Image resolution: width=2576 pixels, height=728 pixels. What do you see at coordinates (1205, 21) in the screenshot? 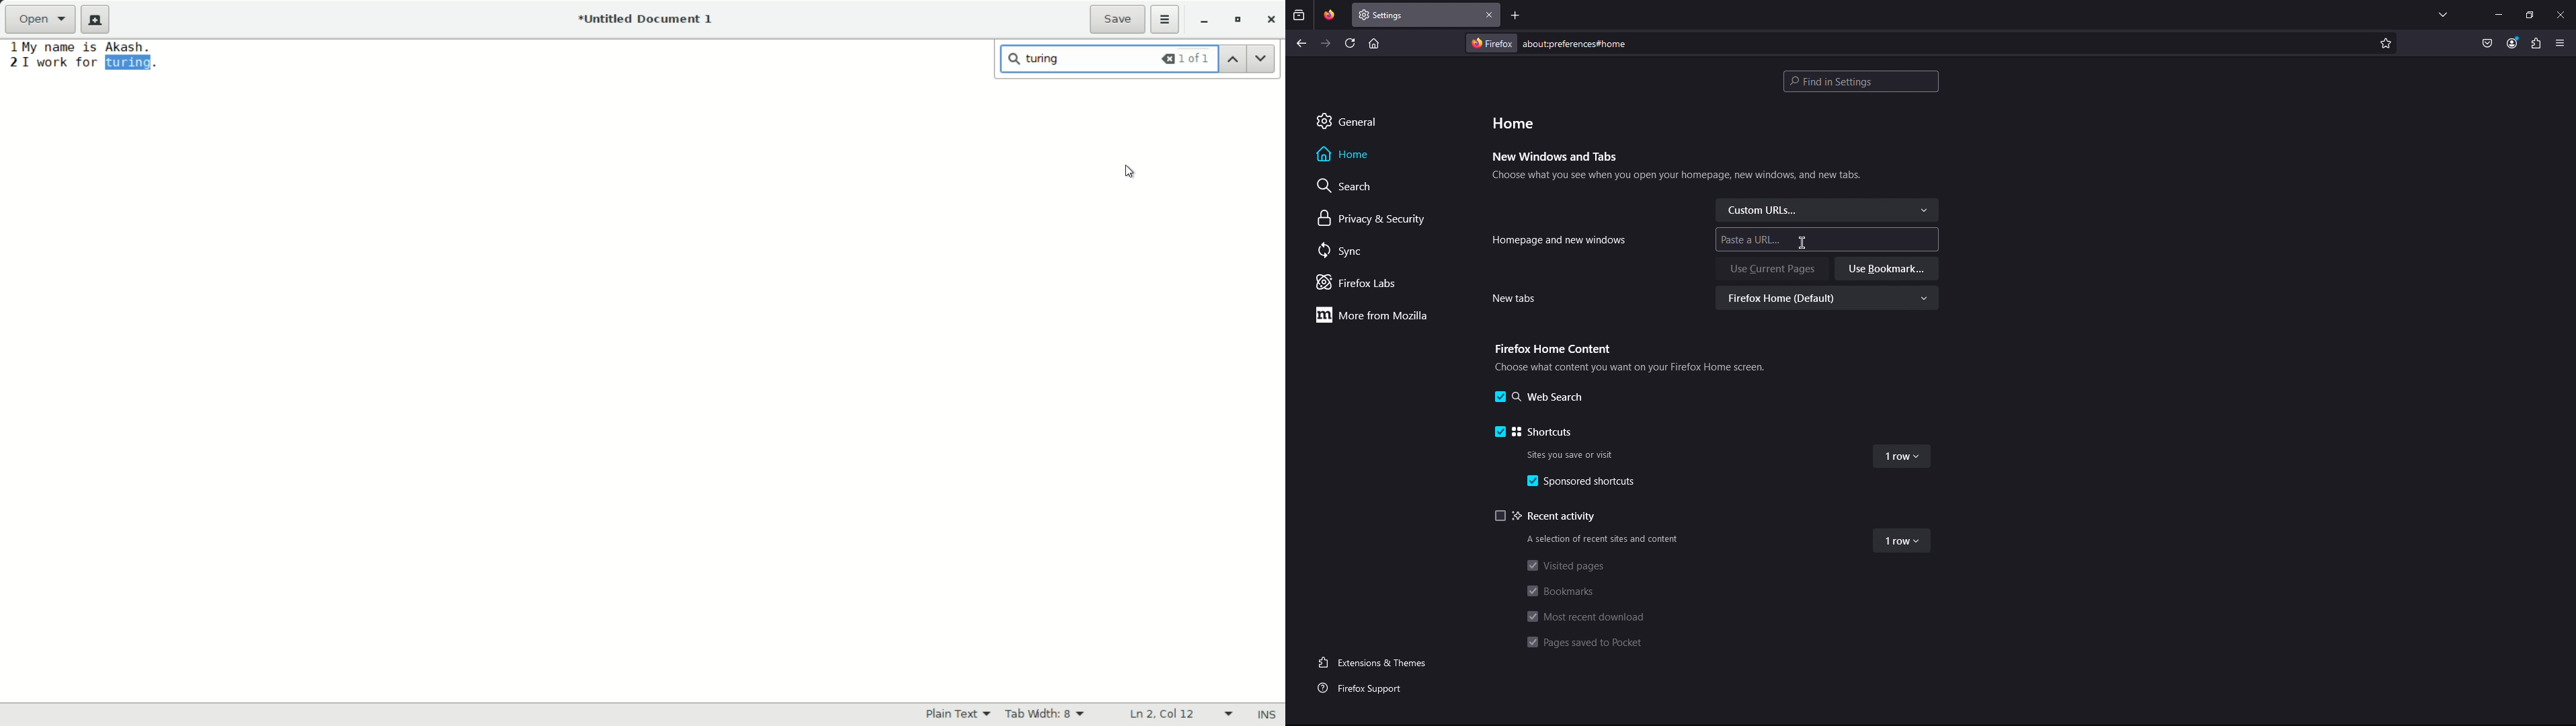
I see `minimize` at bounding box center [1205, 21].